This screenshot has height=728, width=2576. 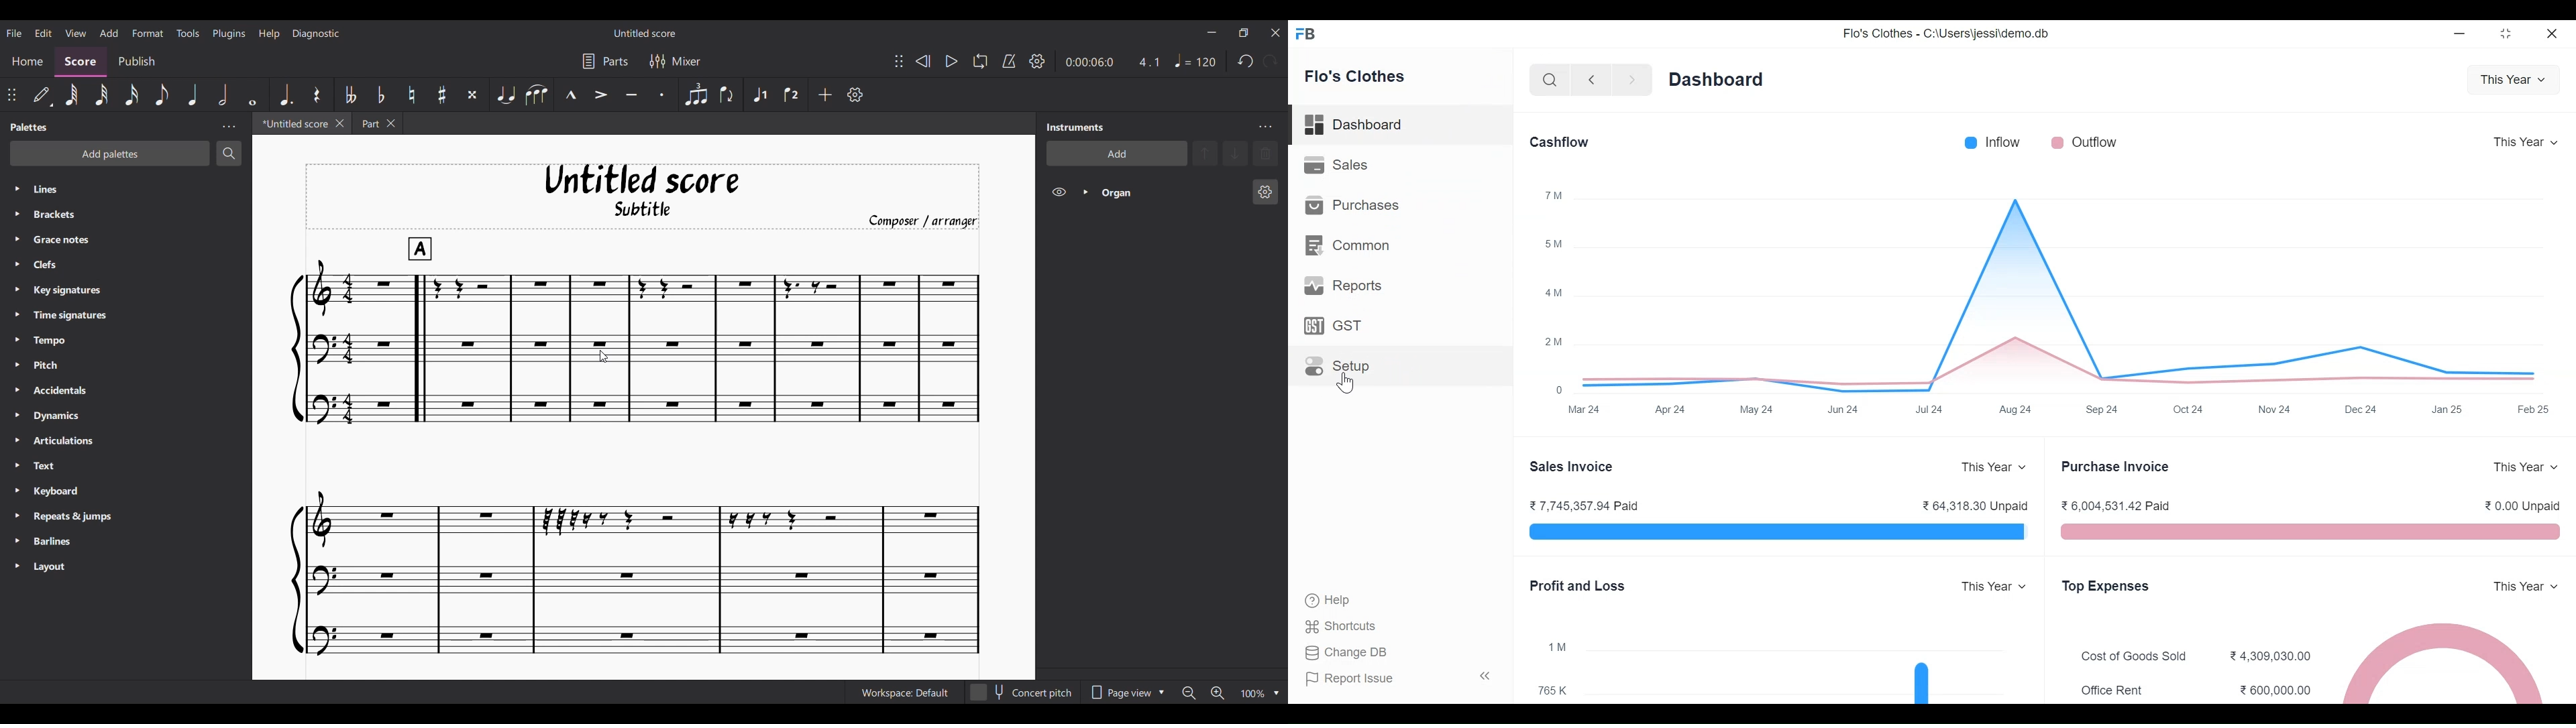 I want to click on The Sales Invoice chart shows the total outstanding amount which is pending from Flo's Clothes customers for their sales, so click(x=1780, y=533).